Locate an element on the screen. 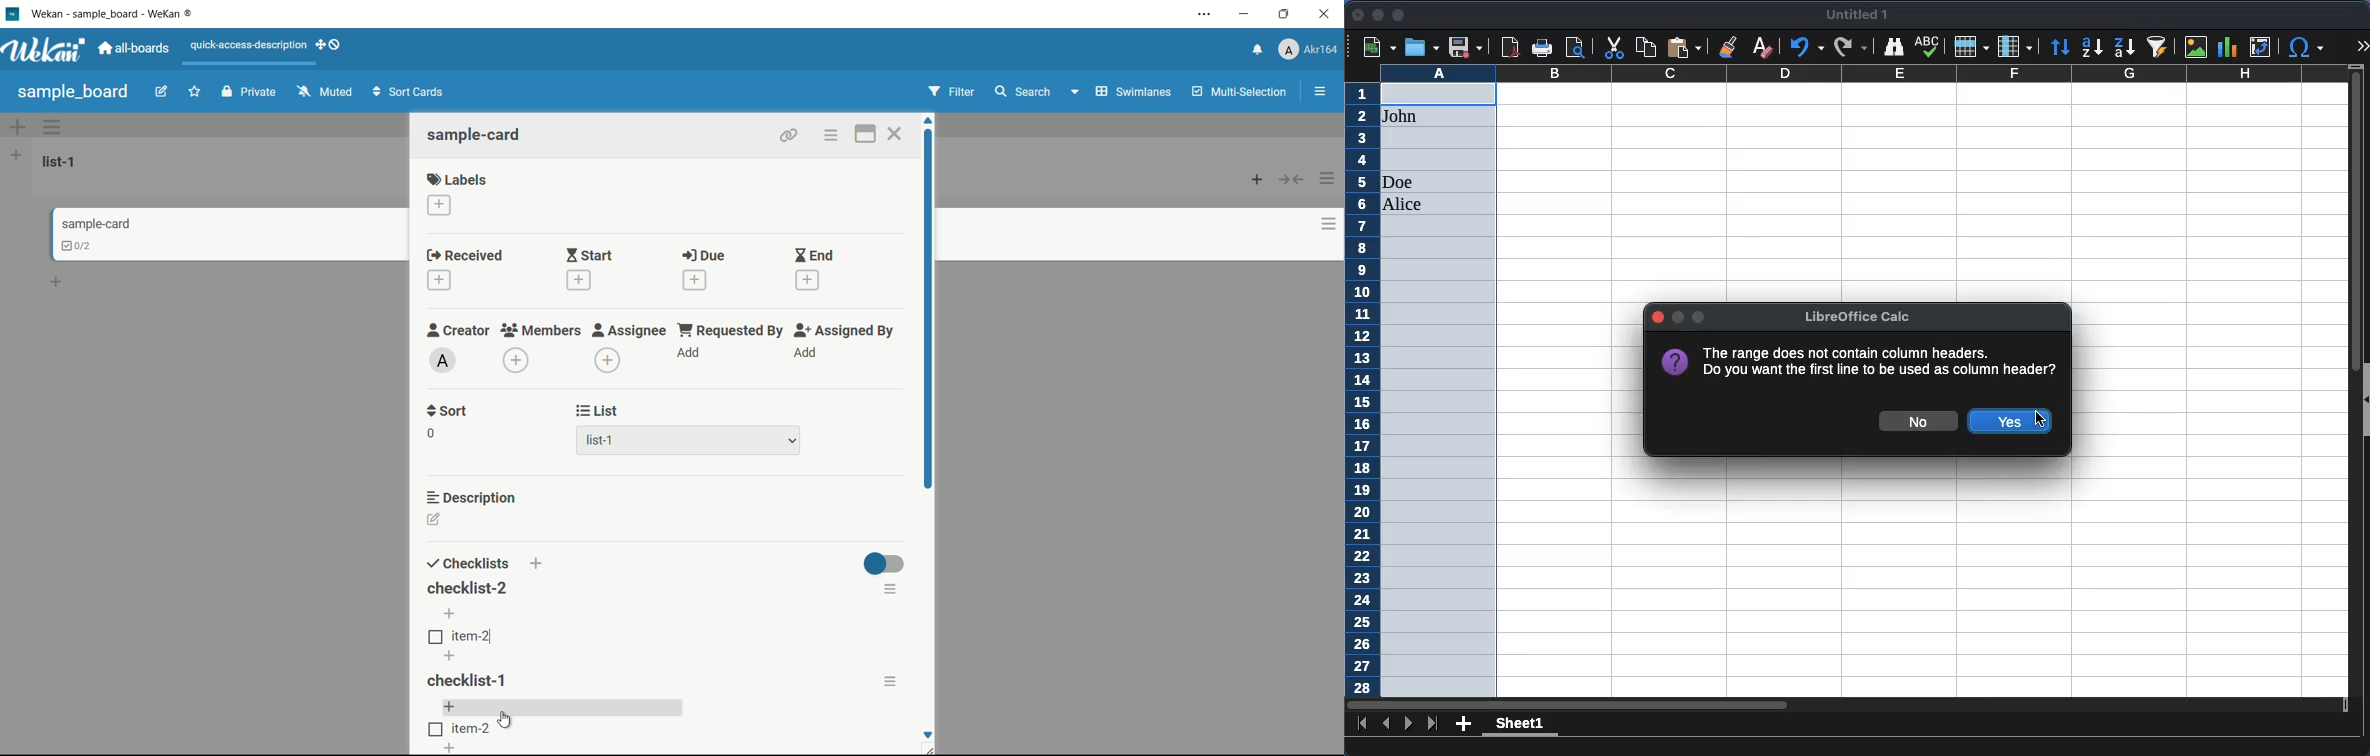  creator is located at coordinates (458, 330).